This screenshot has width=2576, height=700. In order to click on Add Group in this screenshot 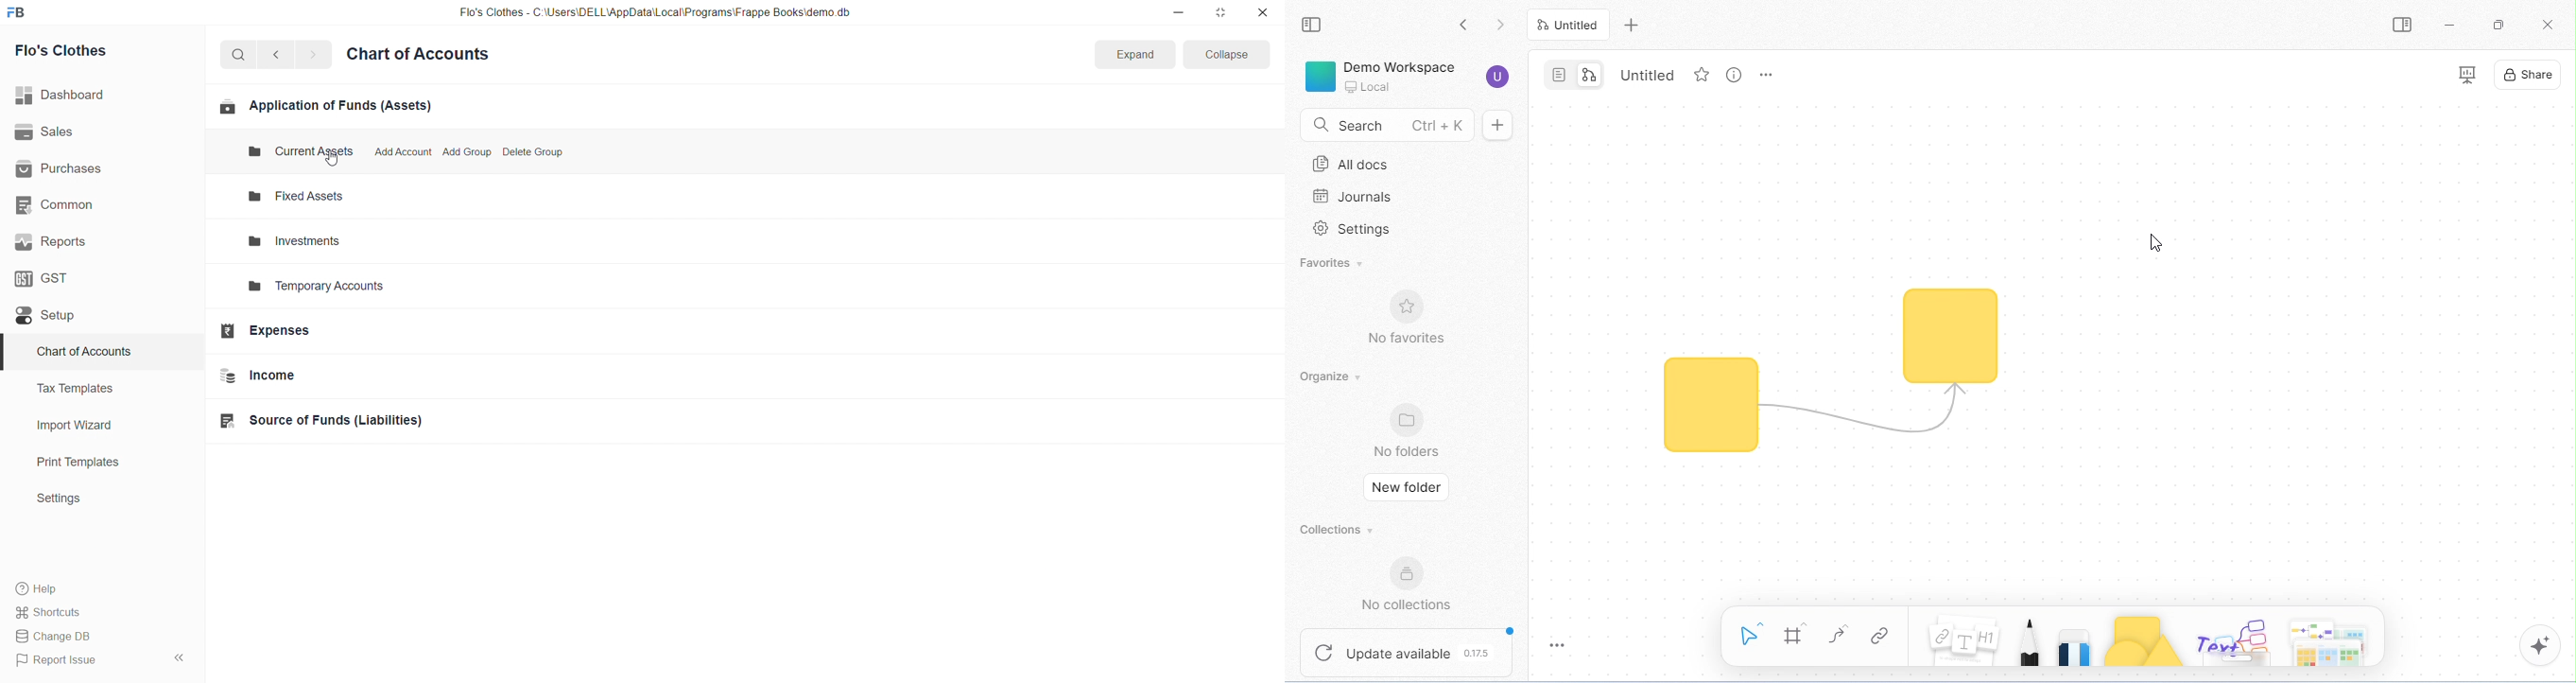, I will do `click(463, 153)`.